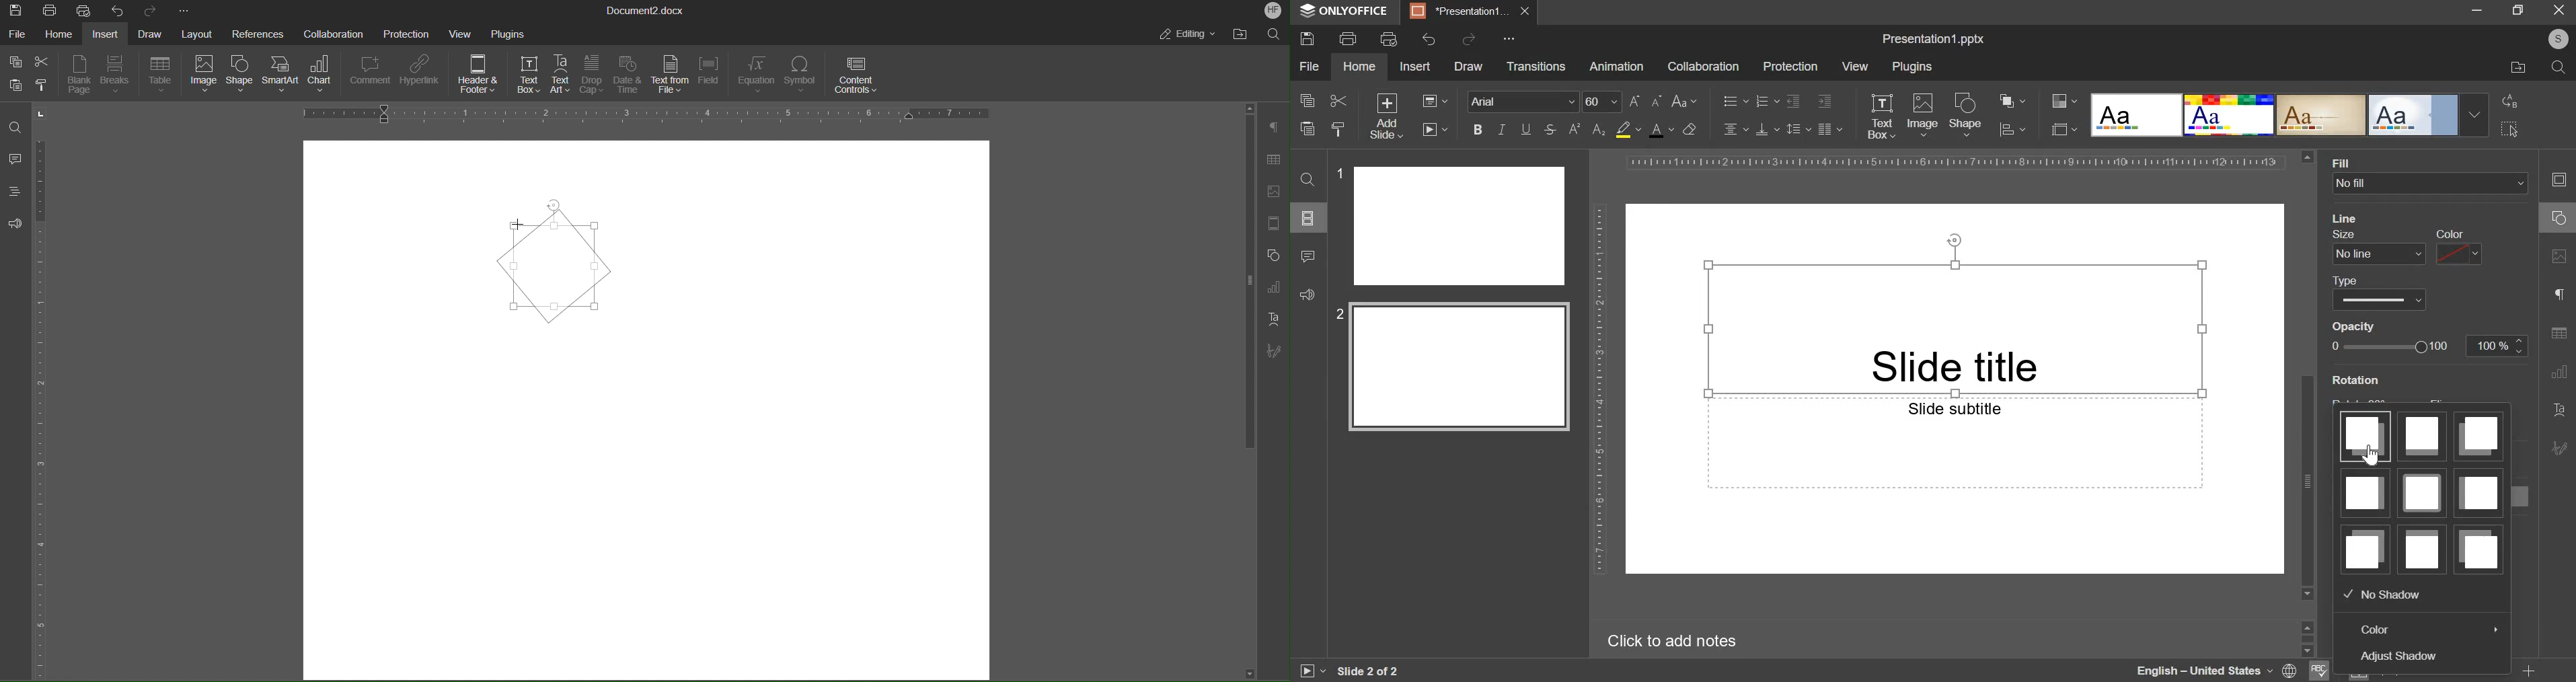 The height and width of the screenshot is (700, 2576). What do you see at coordinates (1954, 443) in the screenshot?
I see `slide subtitle` at bounding box center [1954, 443].